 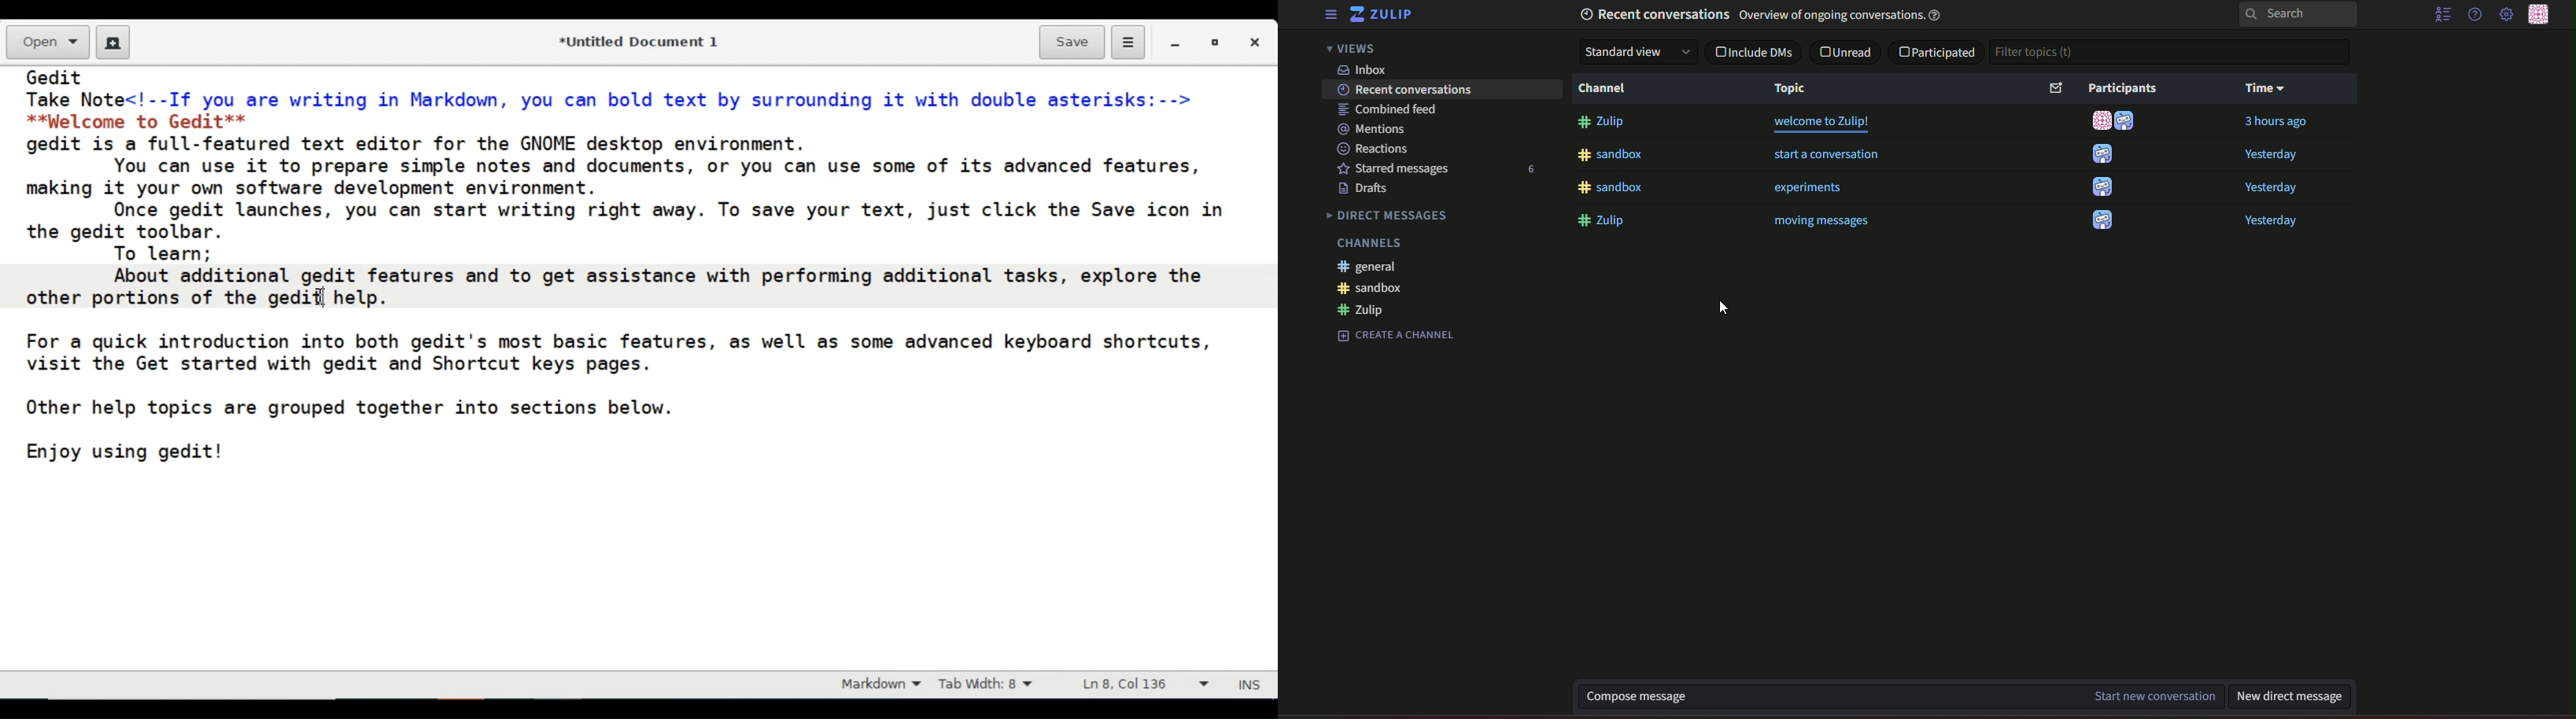 I want to click on number, so click(x=1533, y=169).